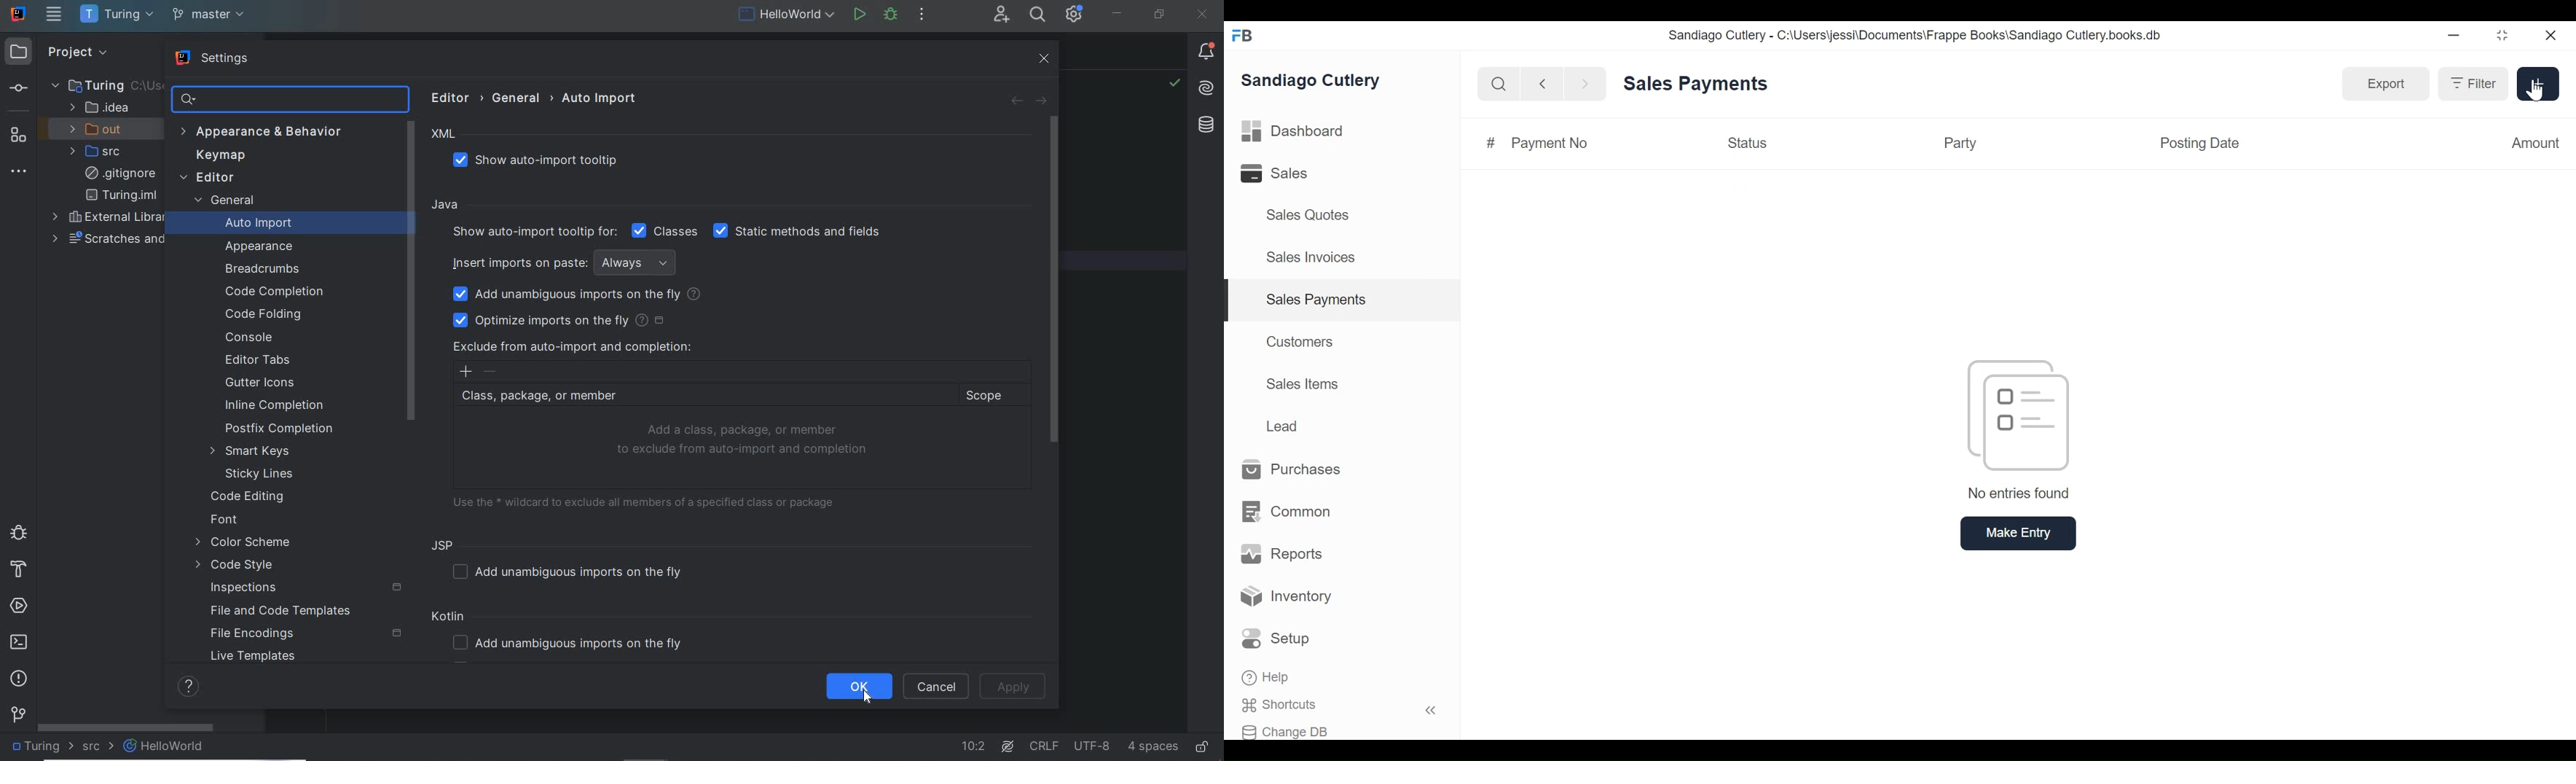 The width and height of the screenshot is (2576, 784). Describe the element at coordinates (101, 129) in the screenshot. I see `out` at that location.